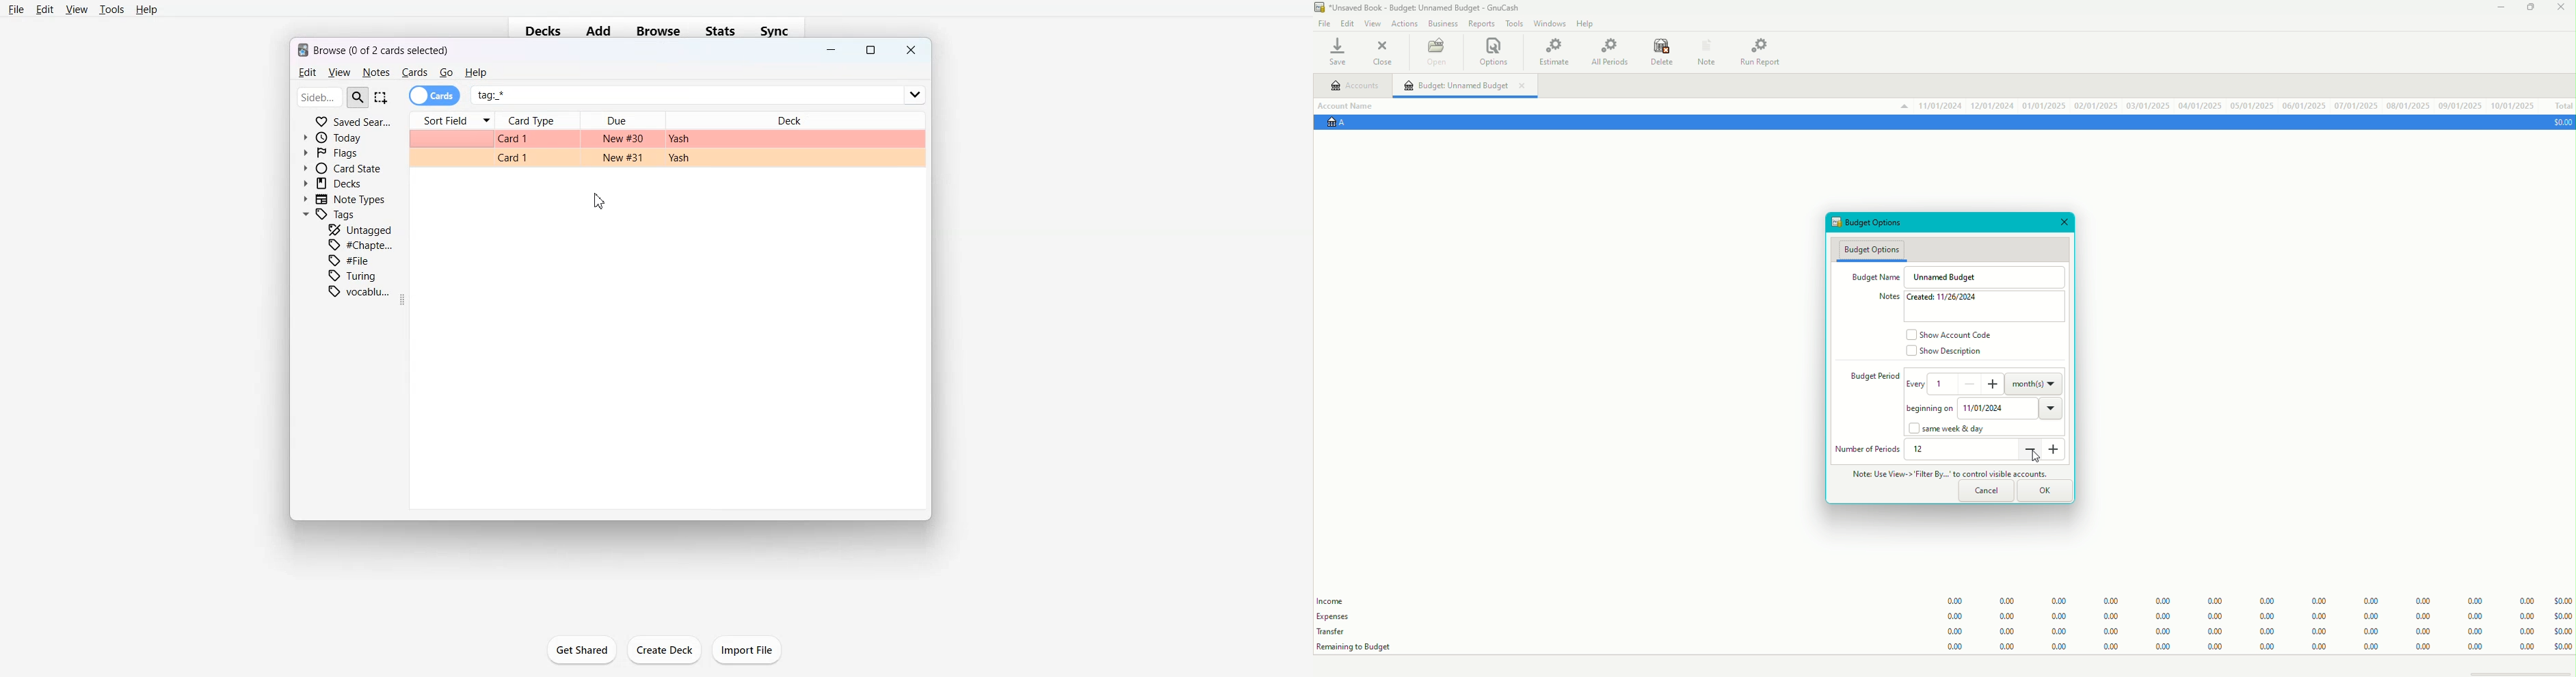  Describe the element at coordinates (1356, 647) in the screenshot. I see `Remaining to Budget` at that location.